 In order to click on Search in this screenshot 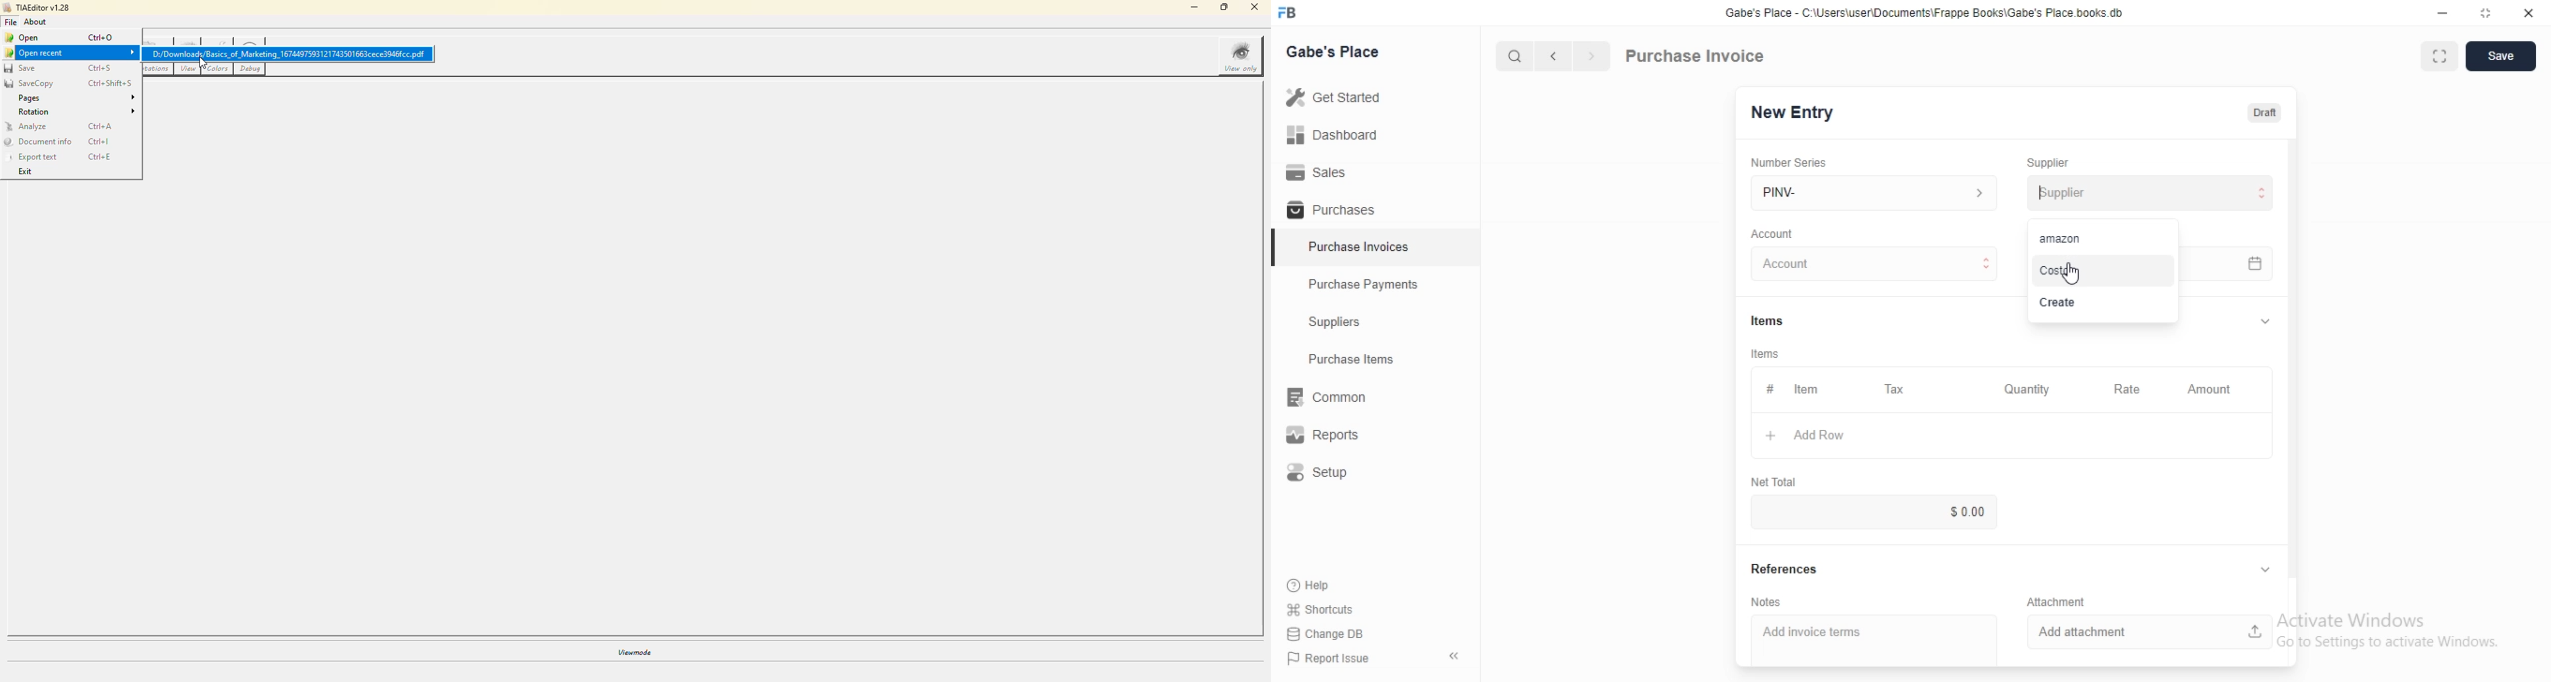, I will do `click(1514, 56)`.